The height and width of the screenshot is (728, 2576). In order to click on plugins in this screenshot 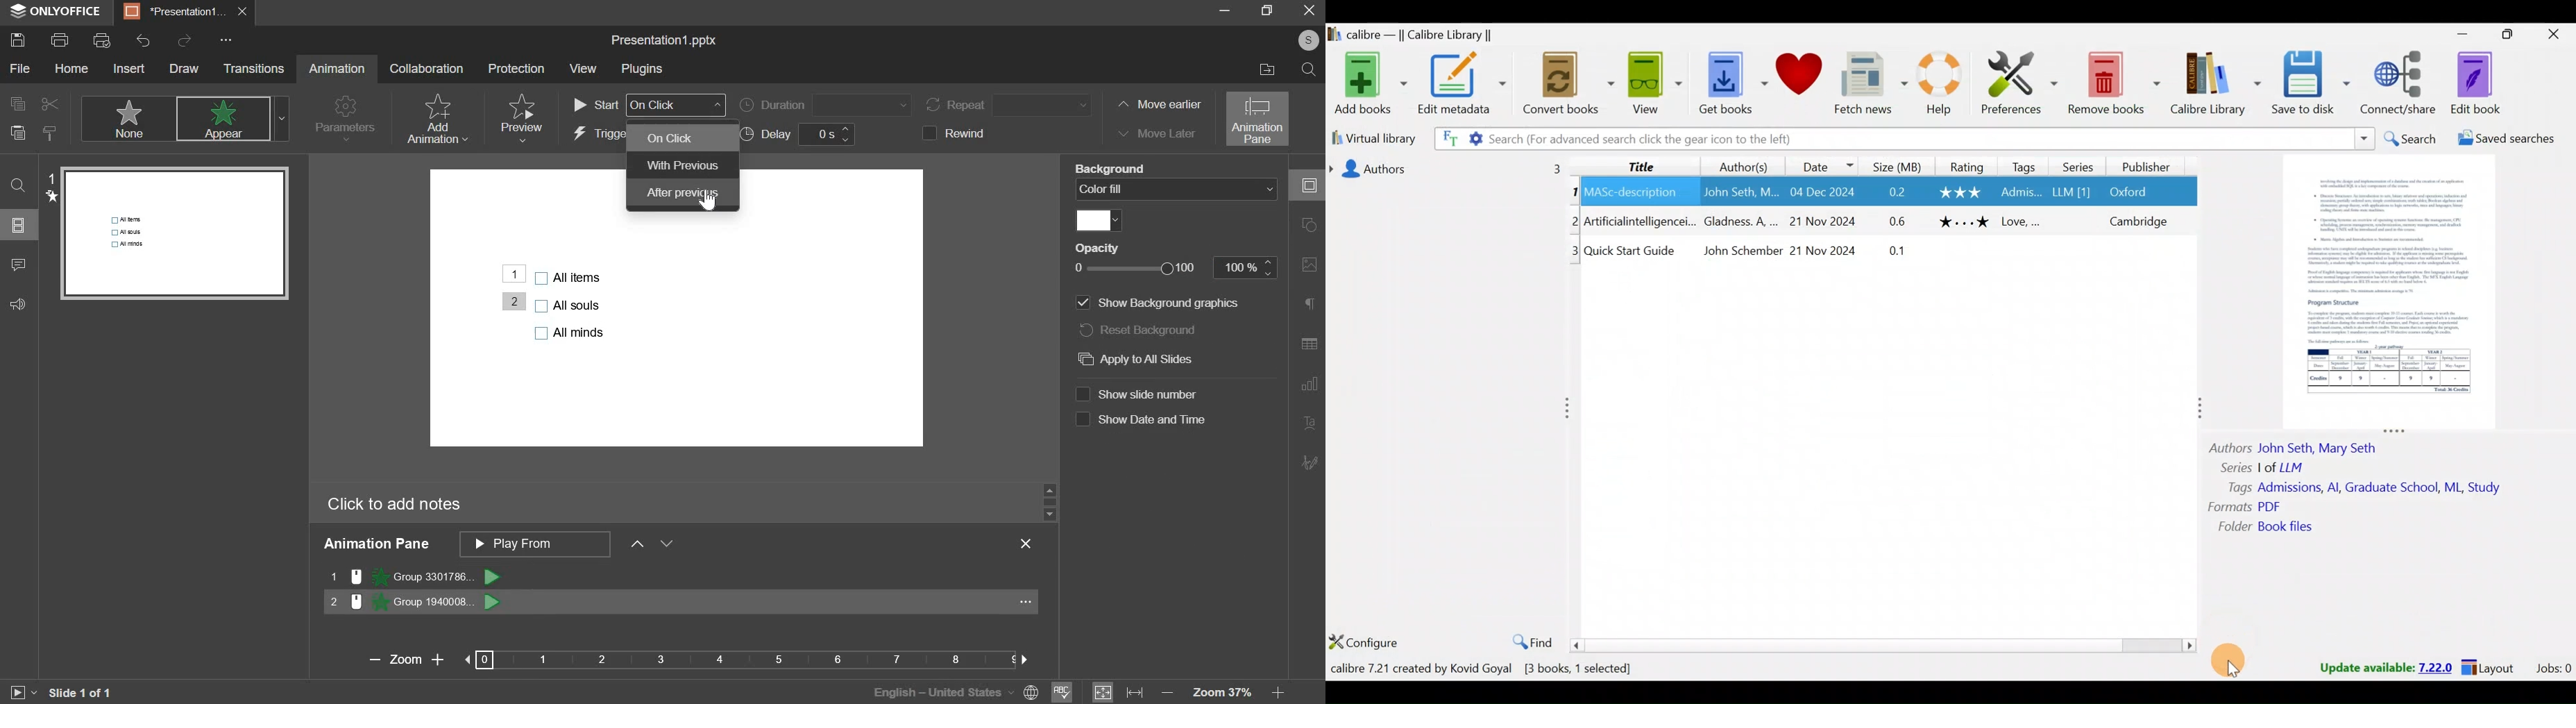, I will do `click(641, 69)`.